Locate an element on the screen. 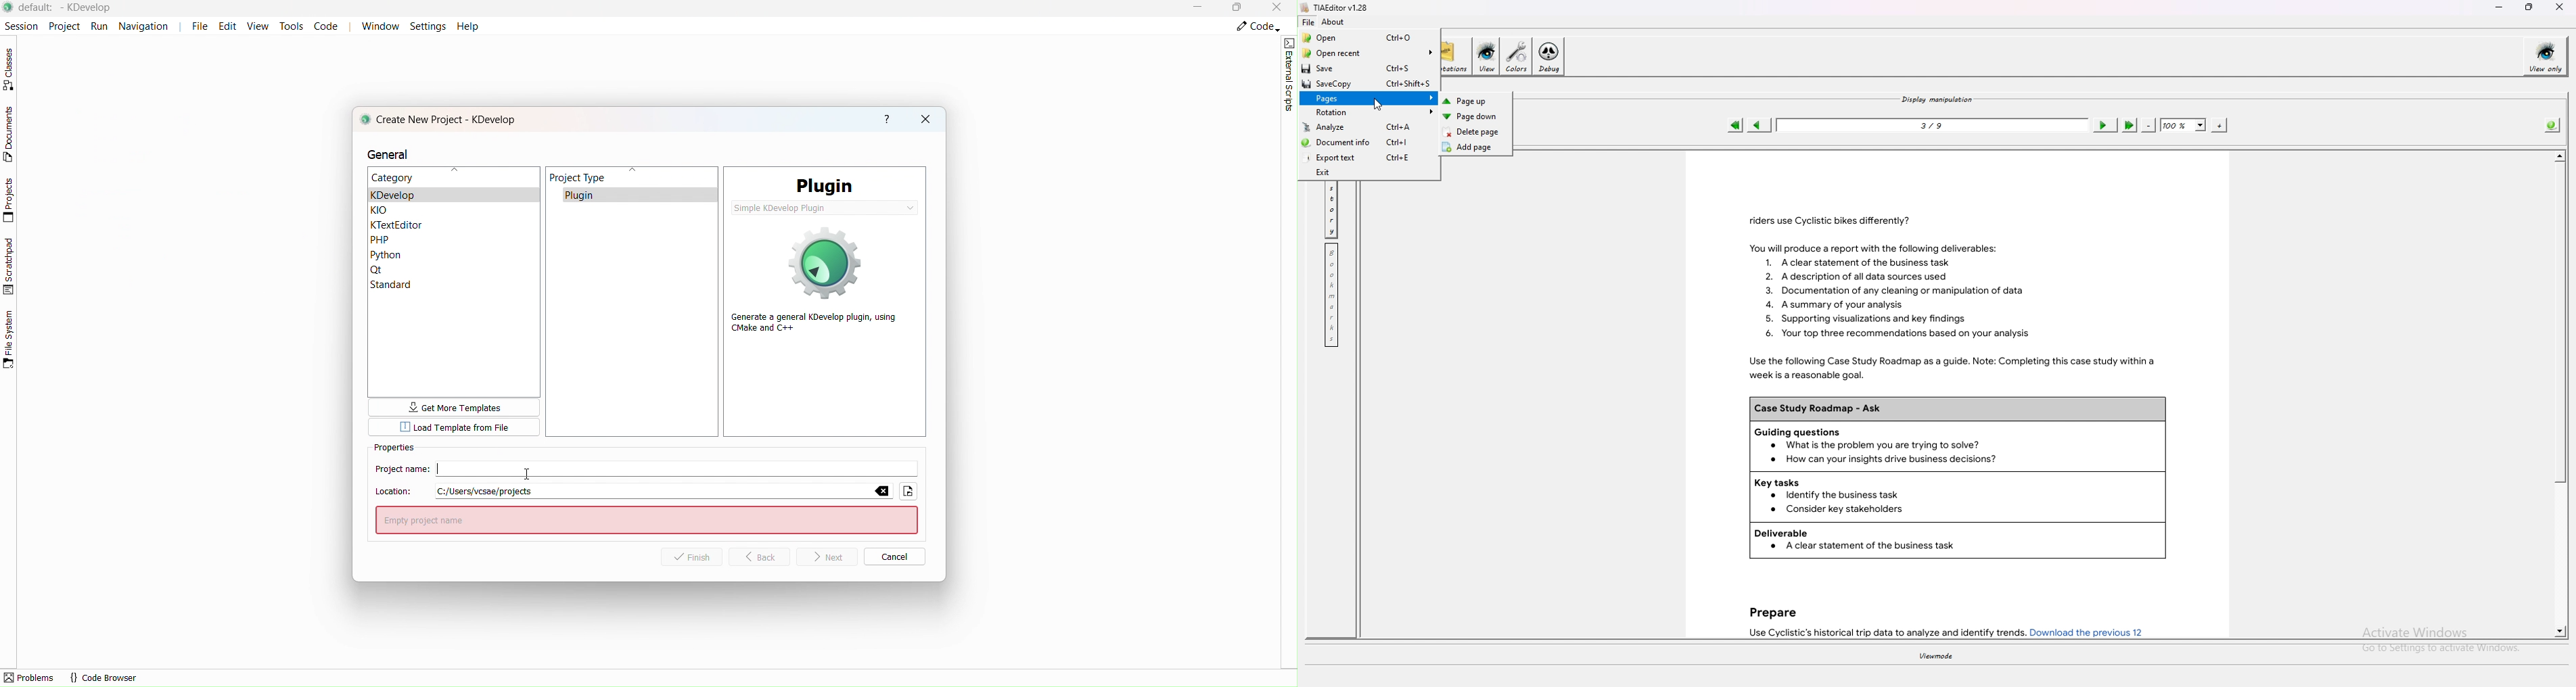  Open recent  is located at coordinates (1369, 53).